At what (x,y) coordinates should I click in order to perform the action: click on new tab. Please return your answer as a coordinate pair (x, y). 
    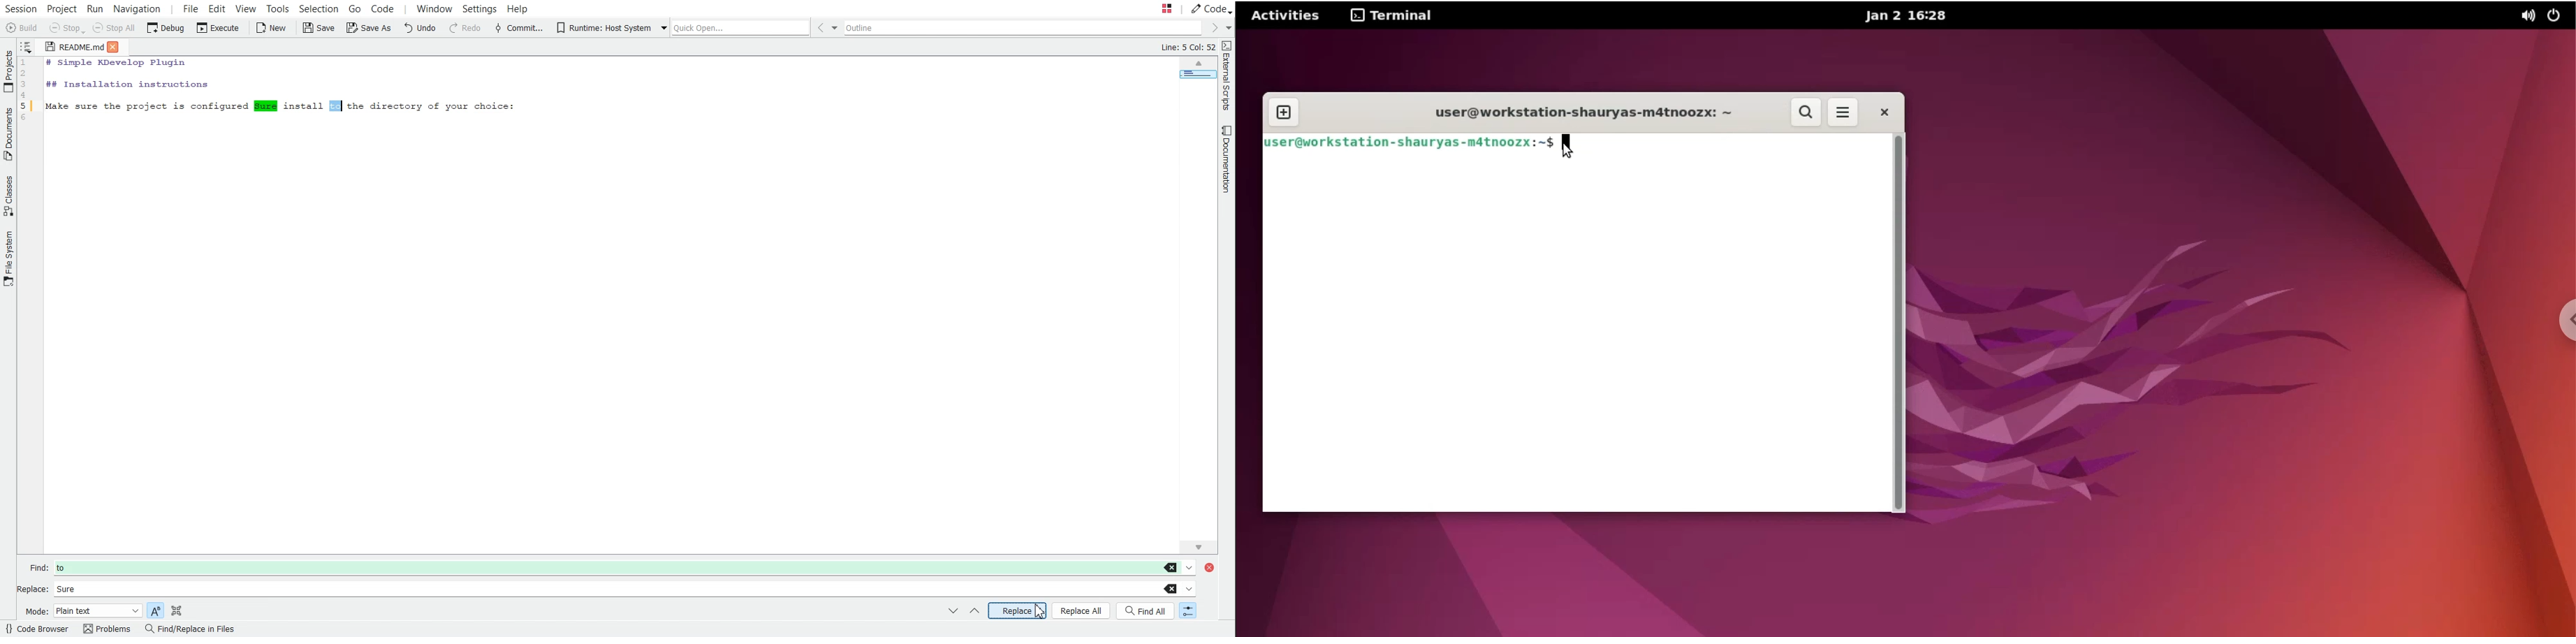
    Looking at the image, I should click on (1286, 110).